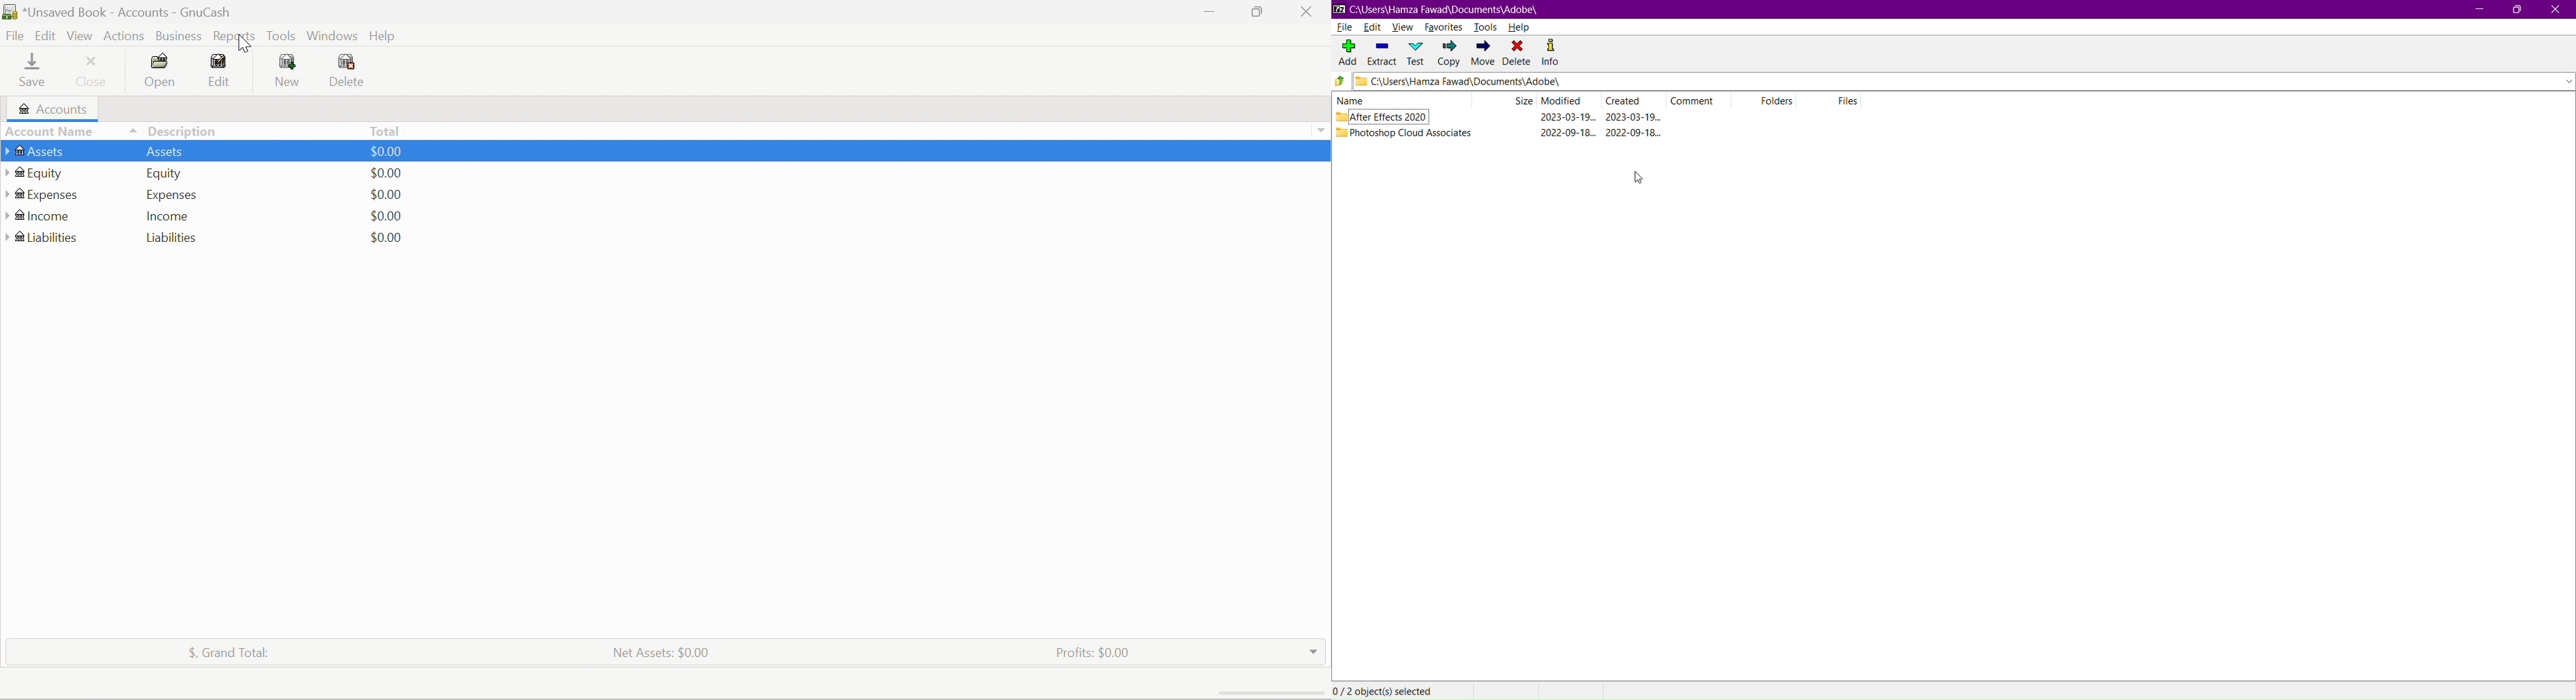 This screenshot has width=2576, height=700. I want to click on created date & time, so click(1634, 117).